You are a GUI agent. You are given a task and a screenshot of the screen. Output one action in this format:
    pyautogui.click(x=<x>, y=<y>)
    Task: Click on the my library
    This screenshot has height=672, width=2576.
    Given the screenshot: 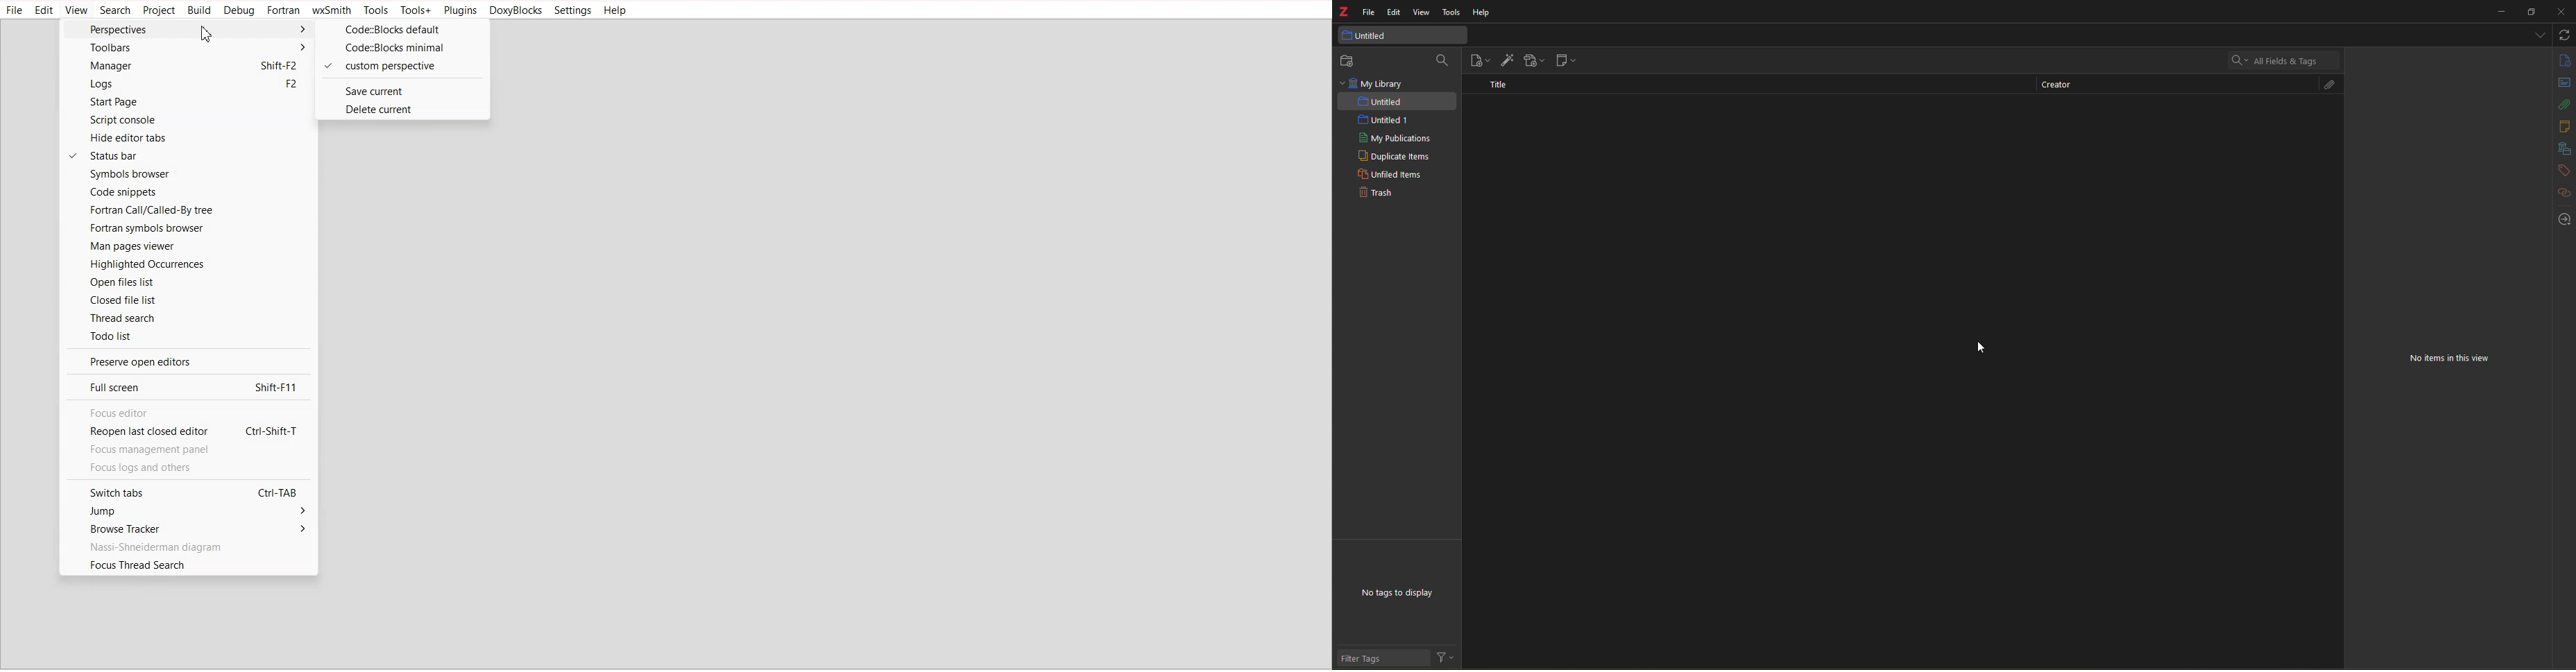 What is the action you would take?
    pyautogui.click(x=2392, y=215)
    